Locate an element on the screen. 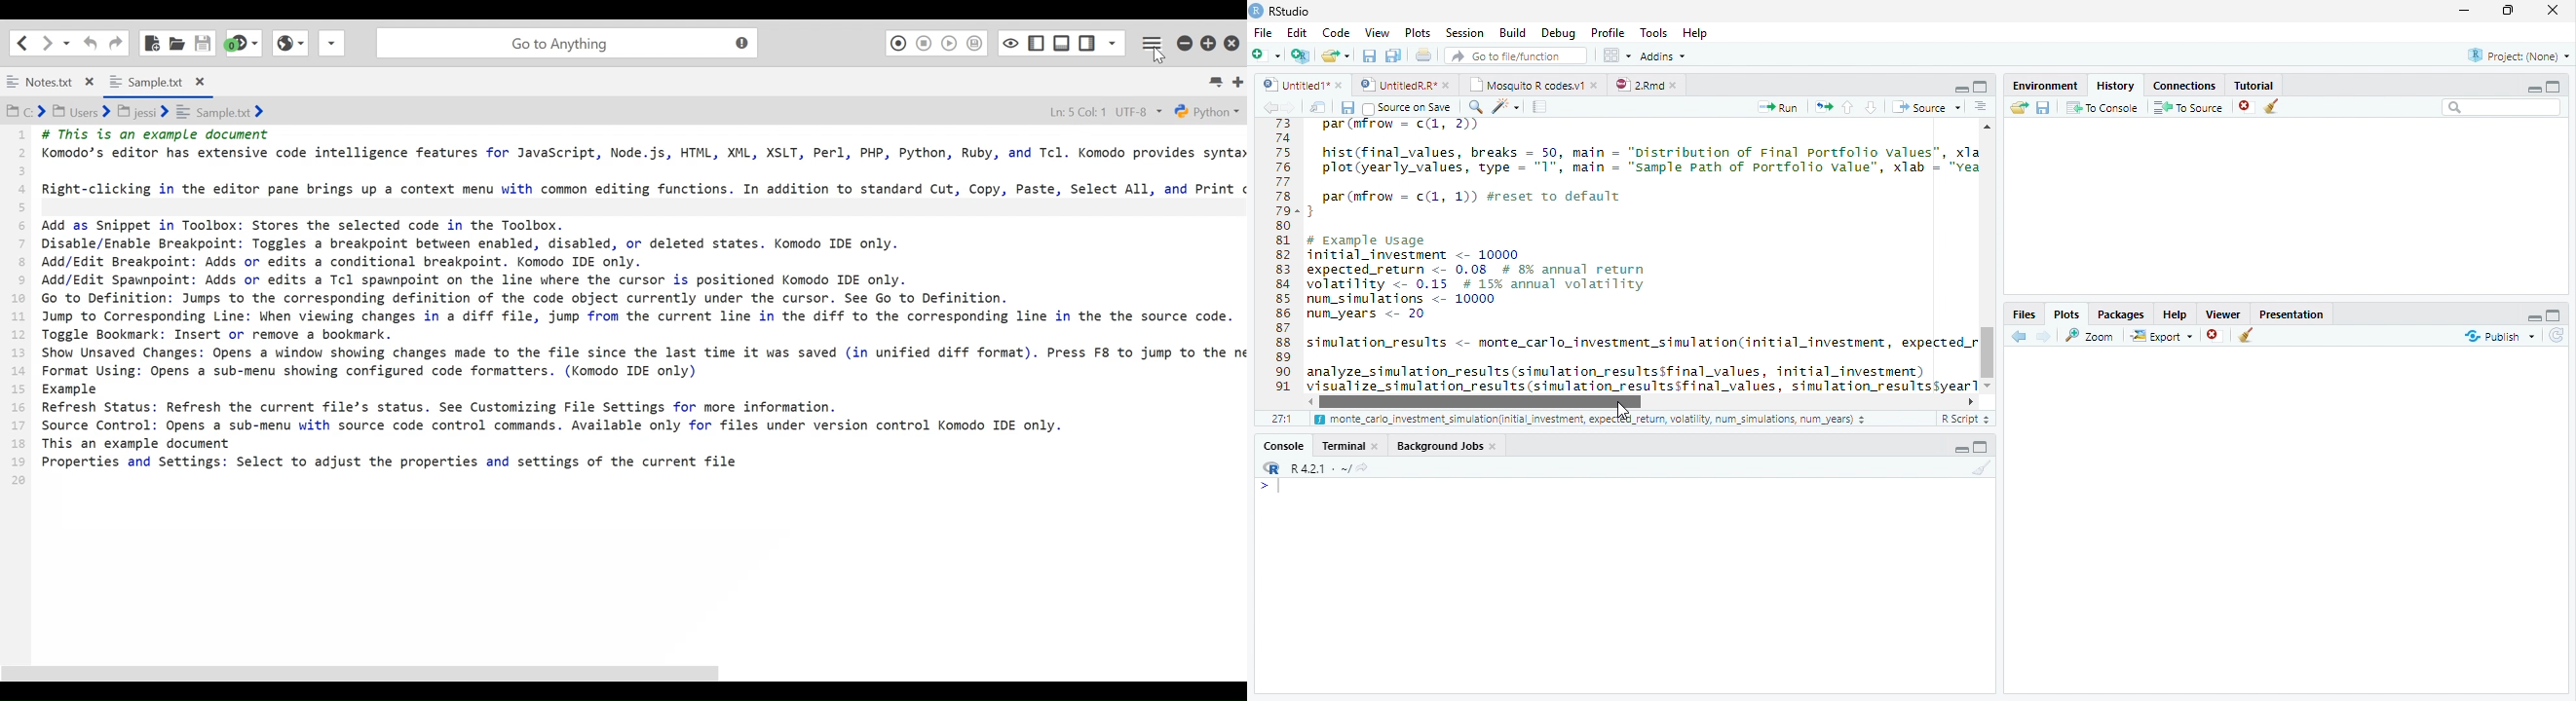 The height and width of the screenshot is (728, 2576). Print is located at coordinates (1423, 55).